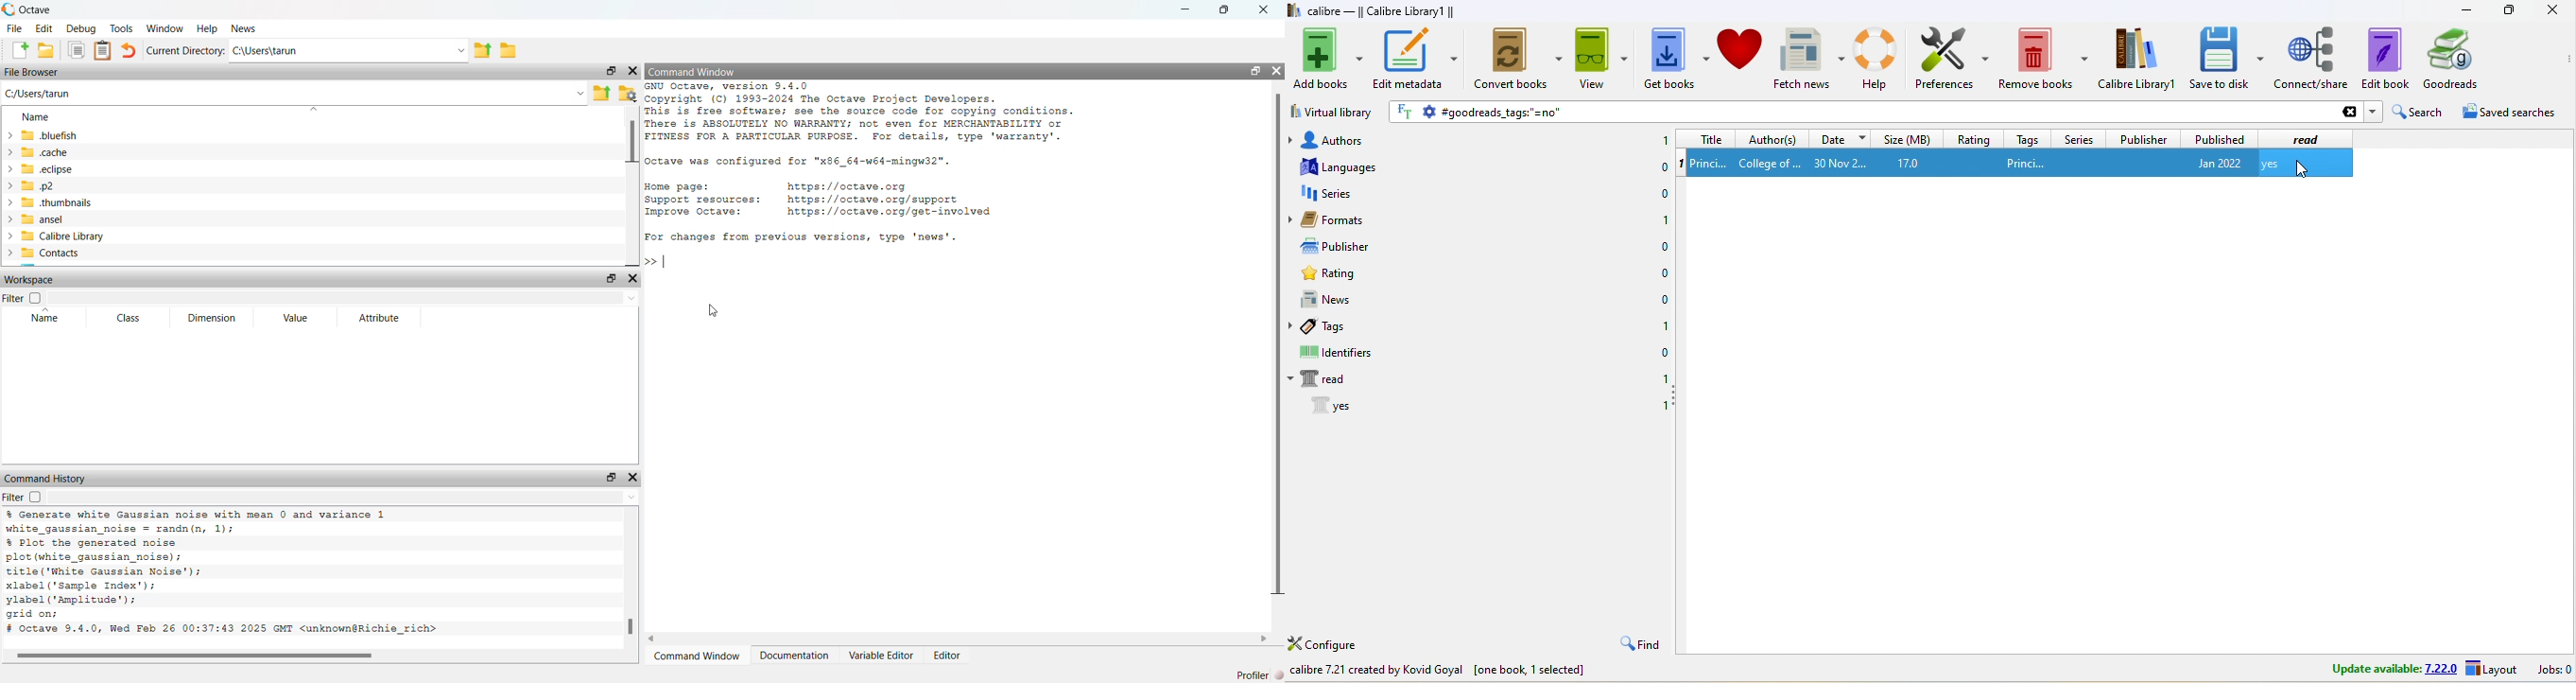 Image resolution: width=2576 pixels, height=700 pixels. Describe the element at coordinates (1877, 60) in the screenshot. I see `help` at that location.